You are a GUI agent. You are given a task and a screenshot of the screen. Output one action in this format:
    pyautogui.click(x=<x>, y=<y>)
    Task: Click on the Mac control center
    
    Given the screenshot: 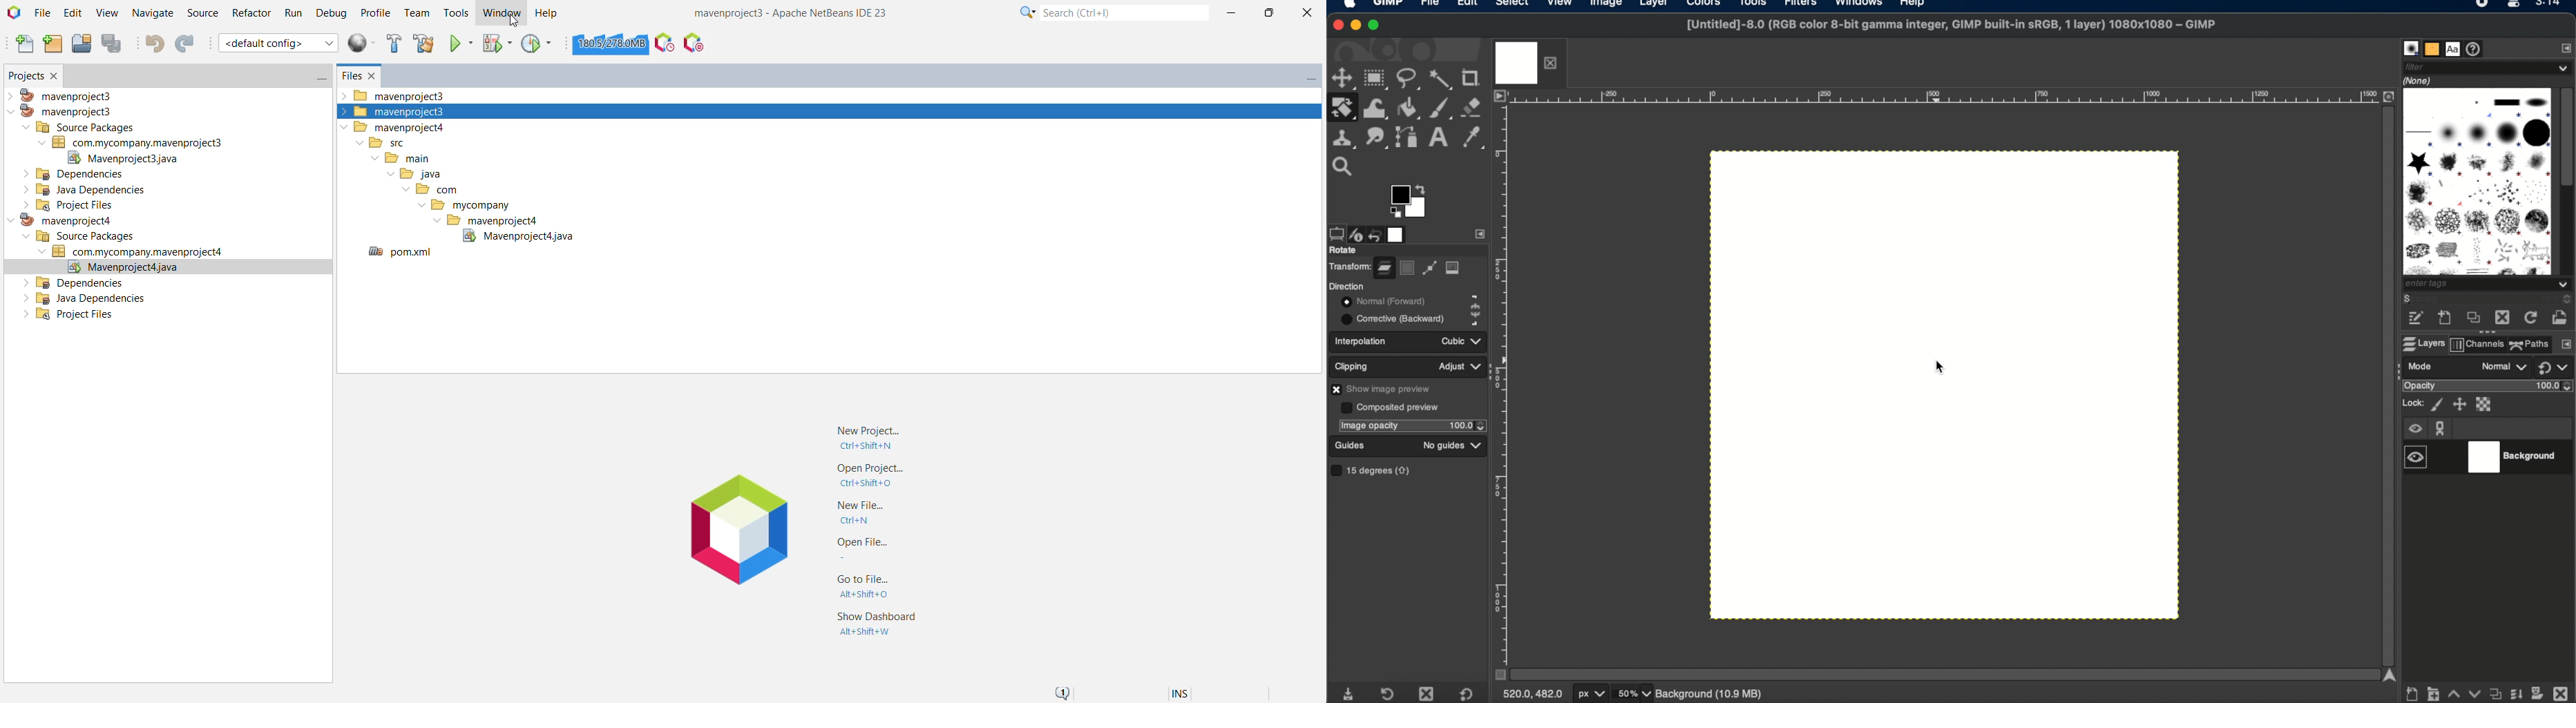 What is the action you would take?
    pyautogui.click(x=2511, y=6)
    